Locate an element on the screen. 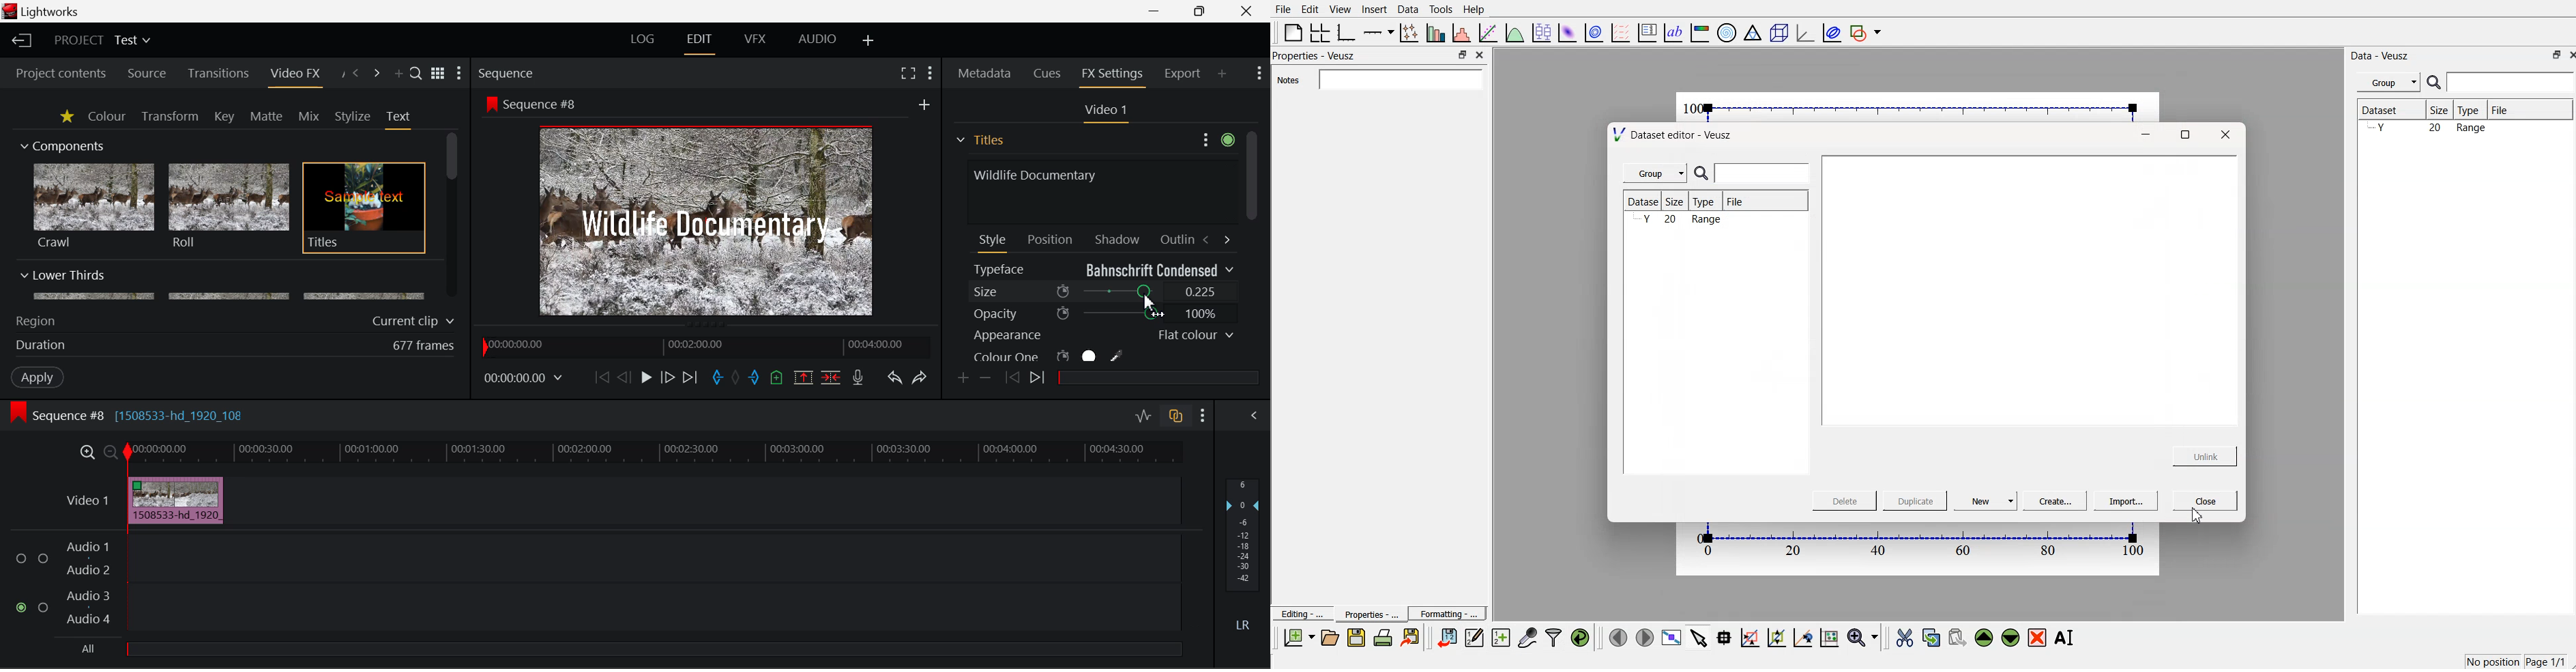 This screenshot has width=2576, height=672. Audio 2 is located at coordinates (89, 570).